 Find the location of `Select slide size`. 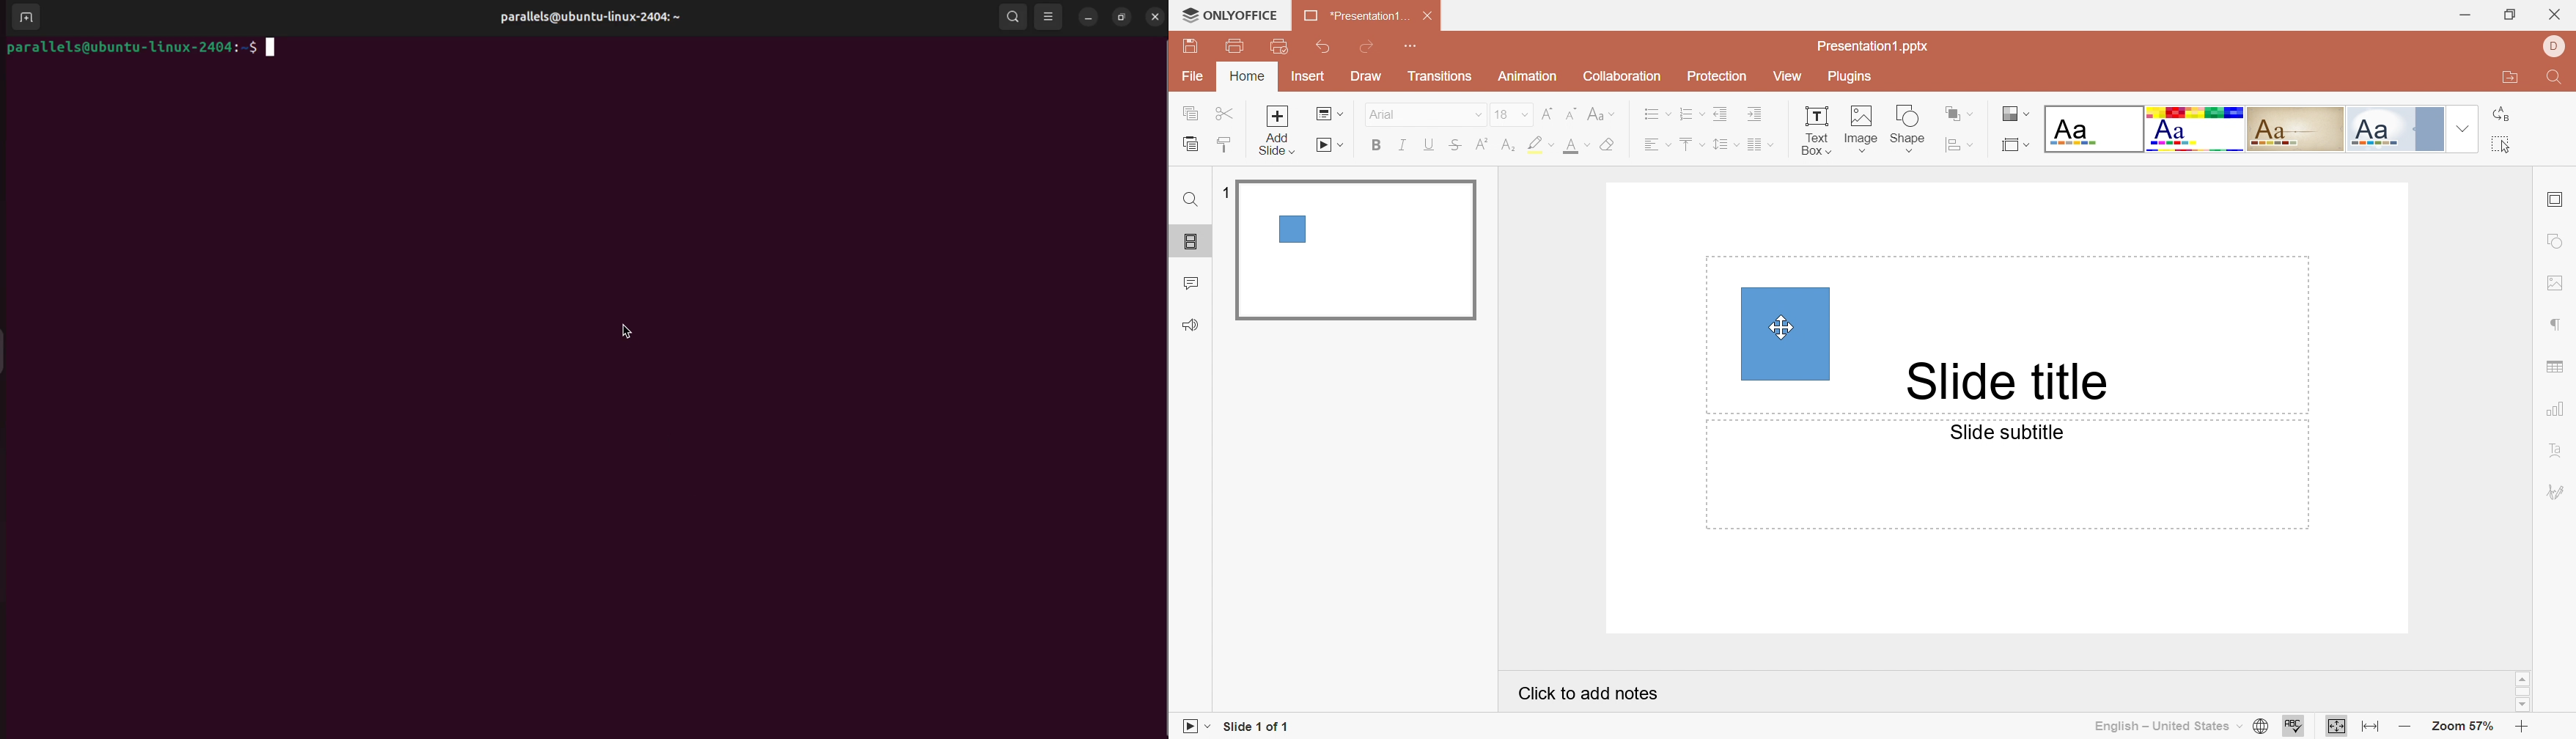

Select slide size is located at coordinates (2014, 147).